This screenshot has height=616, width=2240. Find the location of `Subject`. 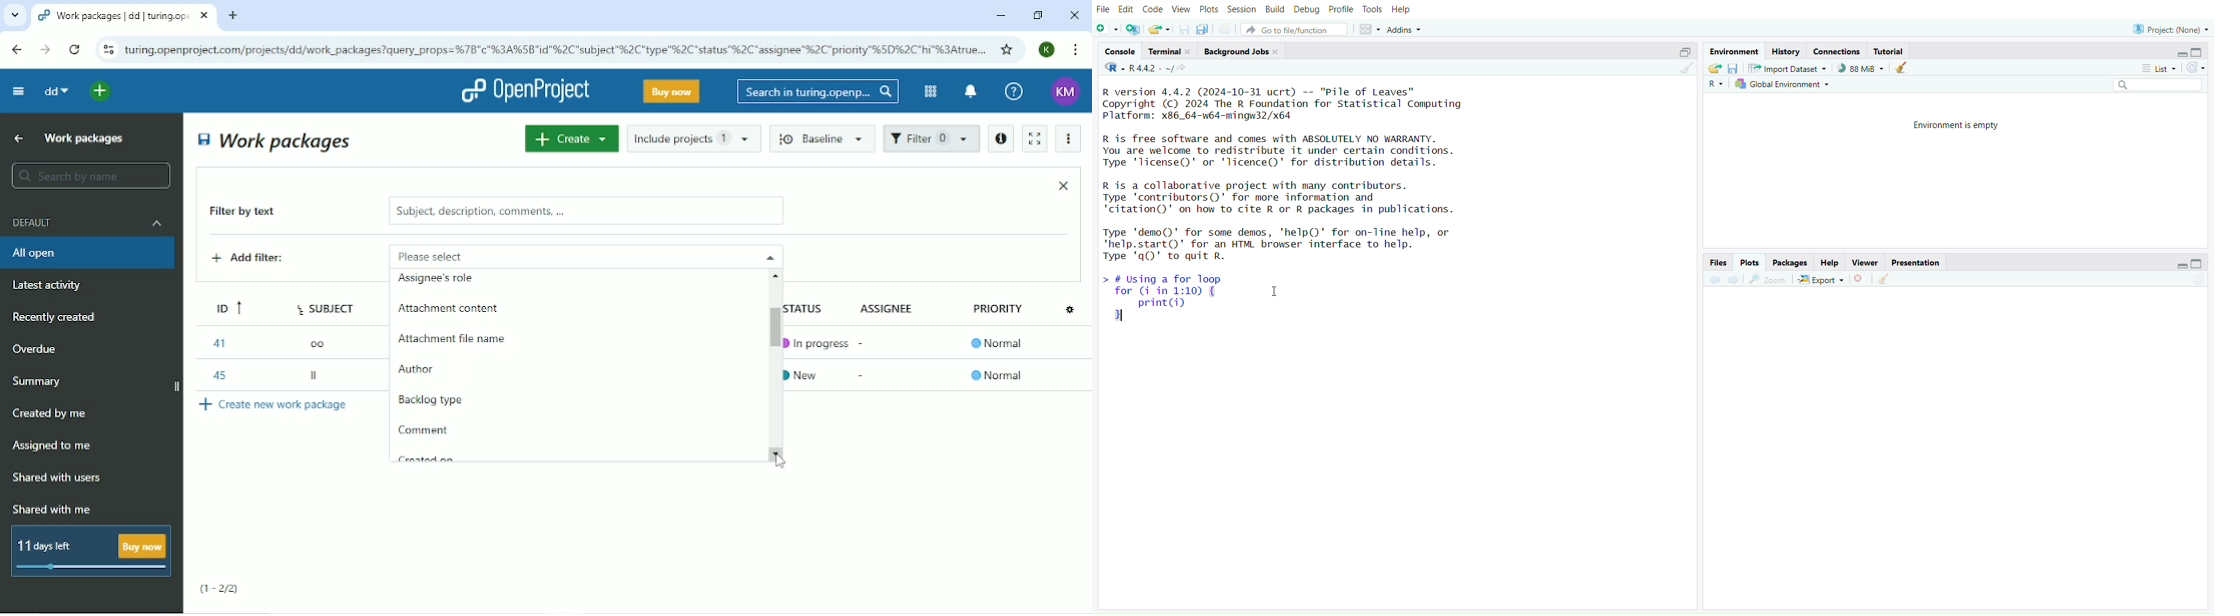

Subject is located at coordinates (328, 305).